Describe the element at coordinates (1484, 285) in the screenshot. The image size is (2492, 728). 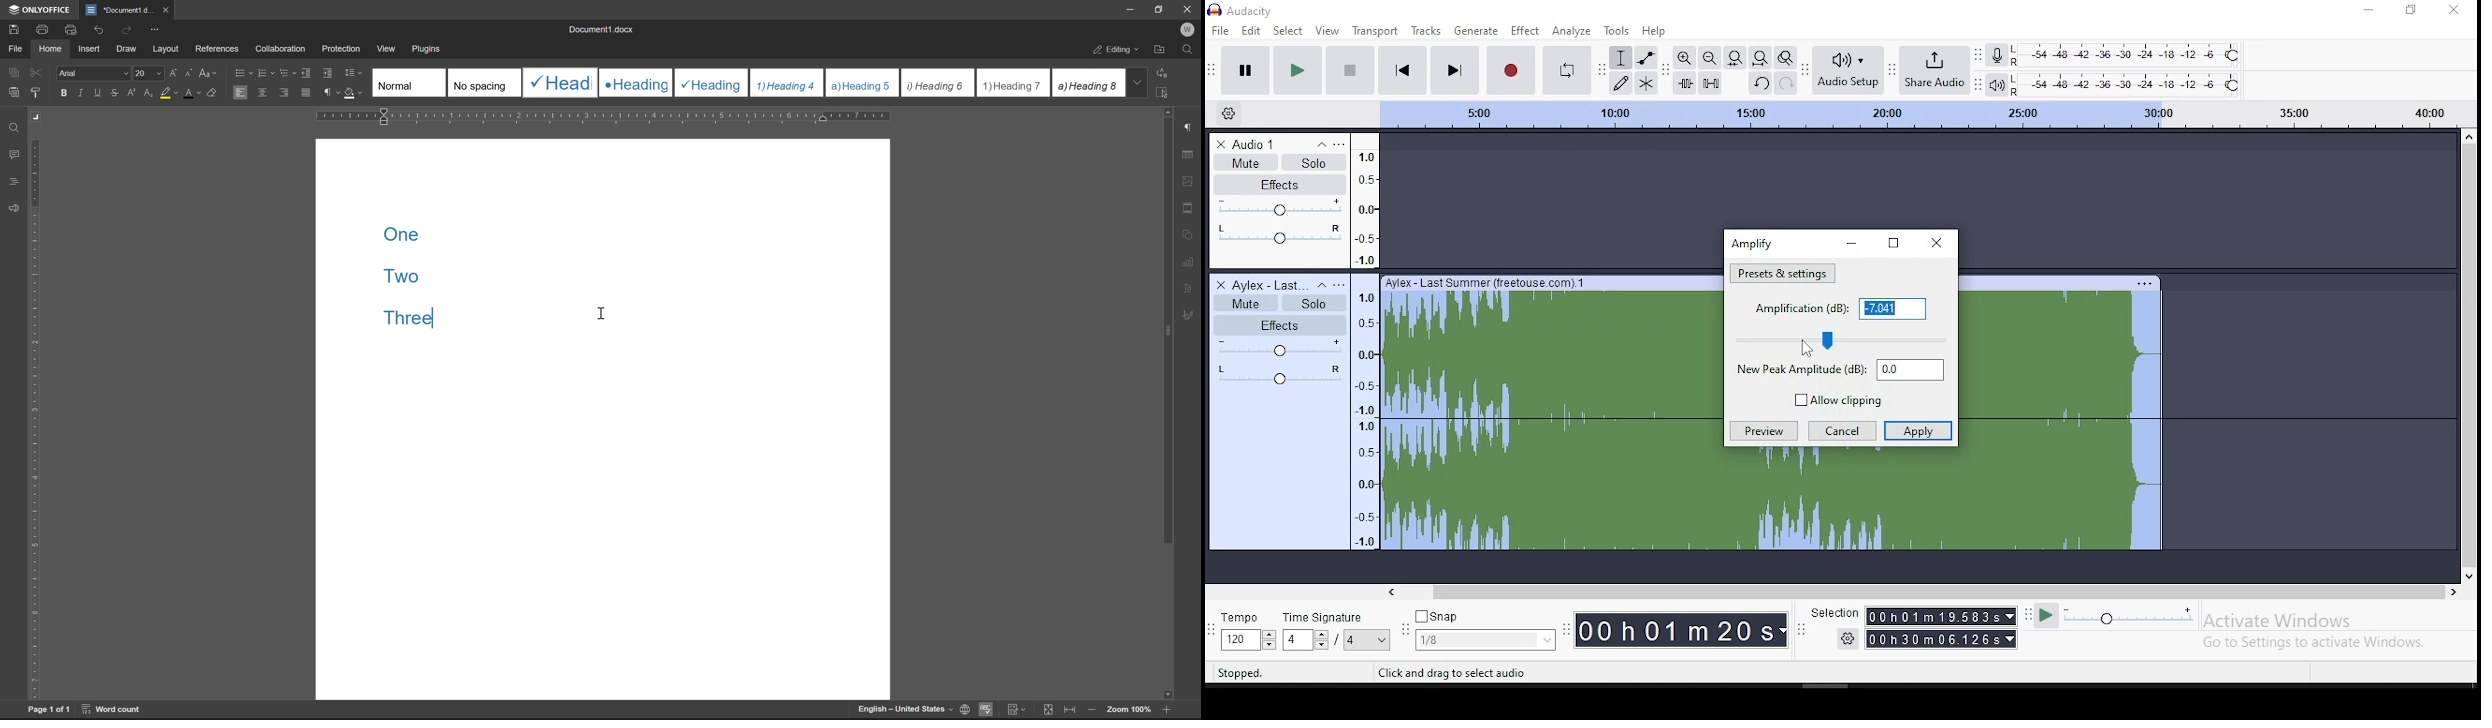
I see `Ayfex - last summer` at that location.